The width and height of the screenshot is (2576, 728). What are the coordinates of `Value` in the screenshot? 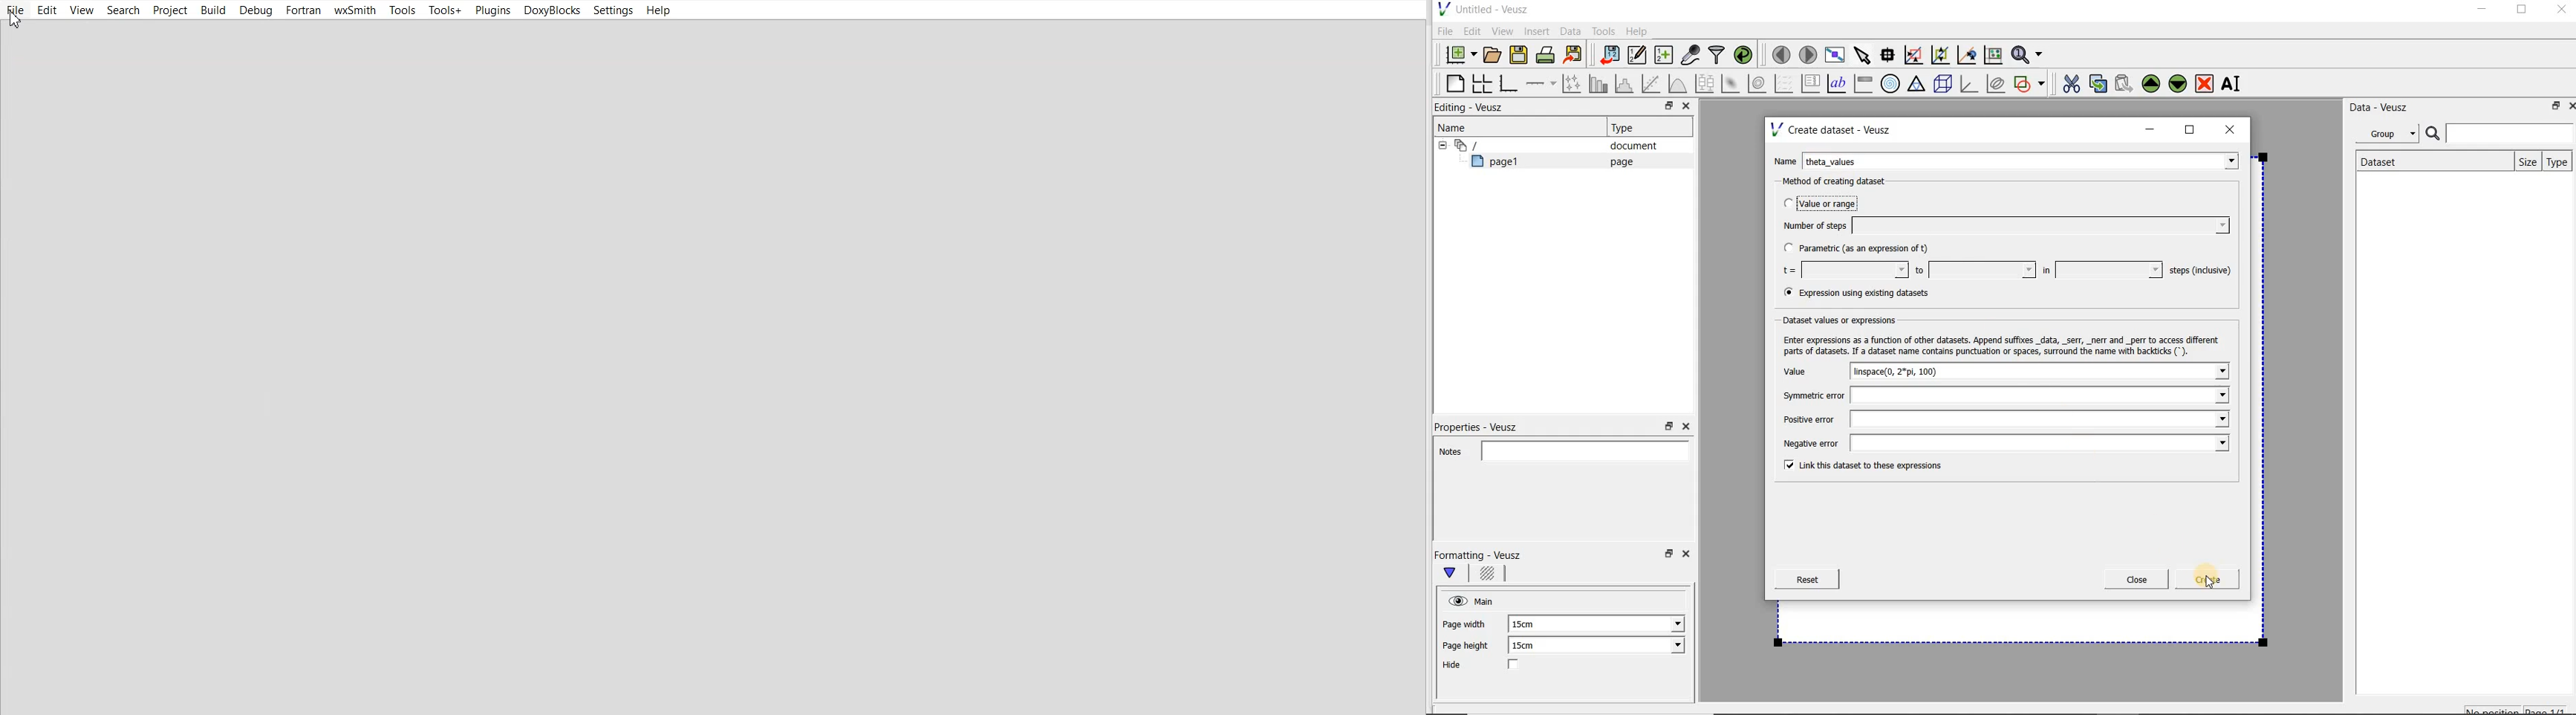 It's located at (1809, 372).